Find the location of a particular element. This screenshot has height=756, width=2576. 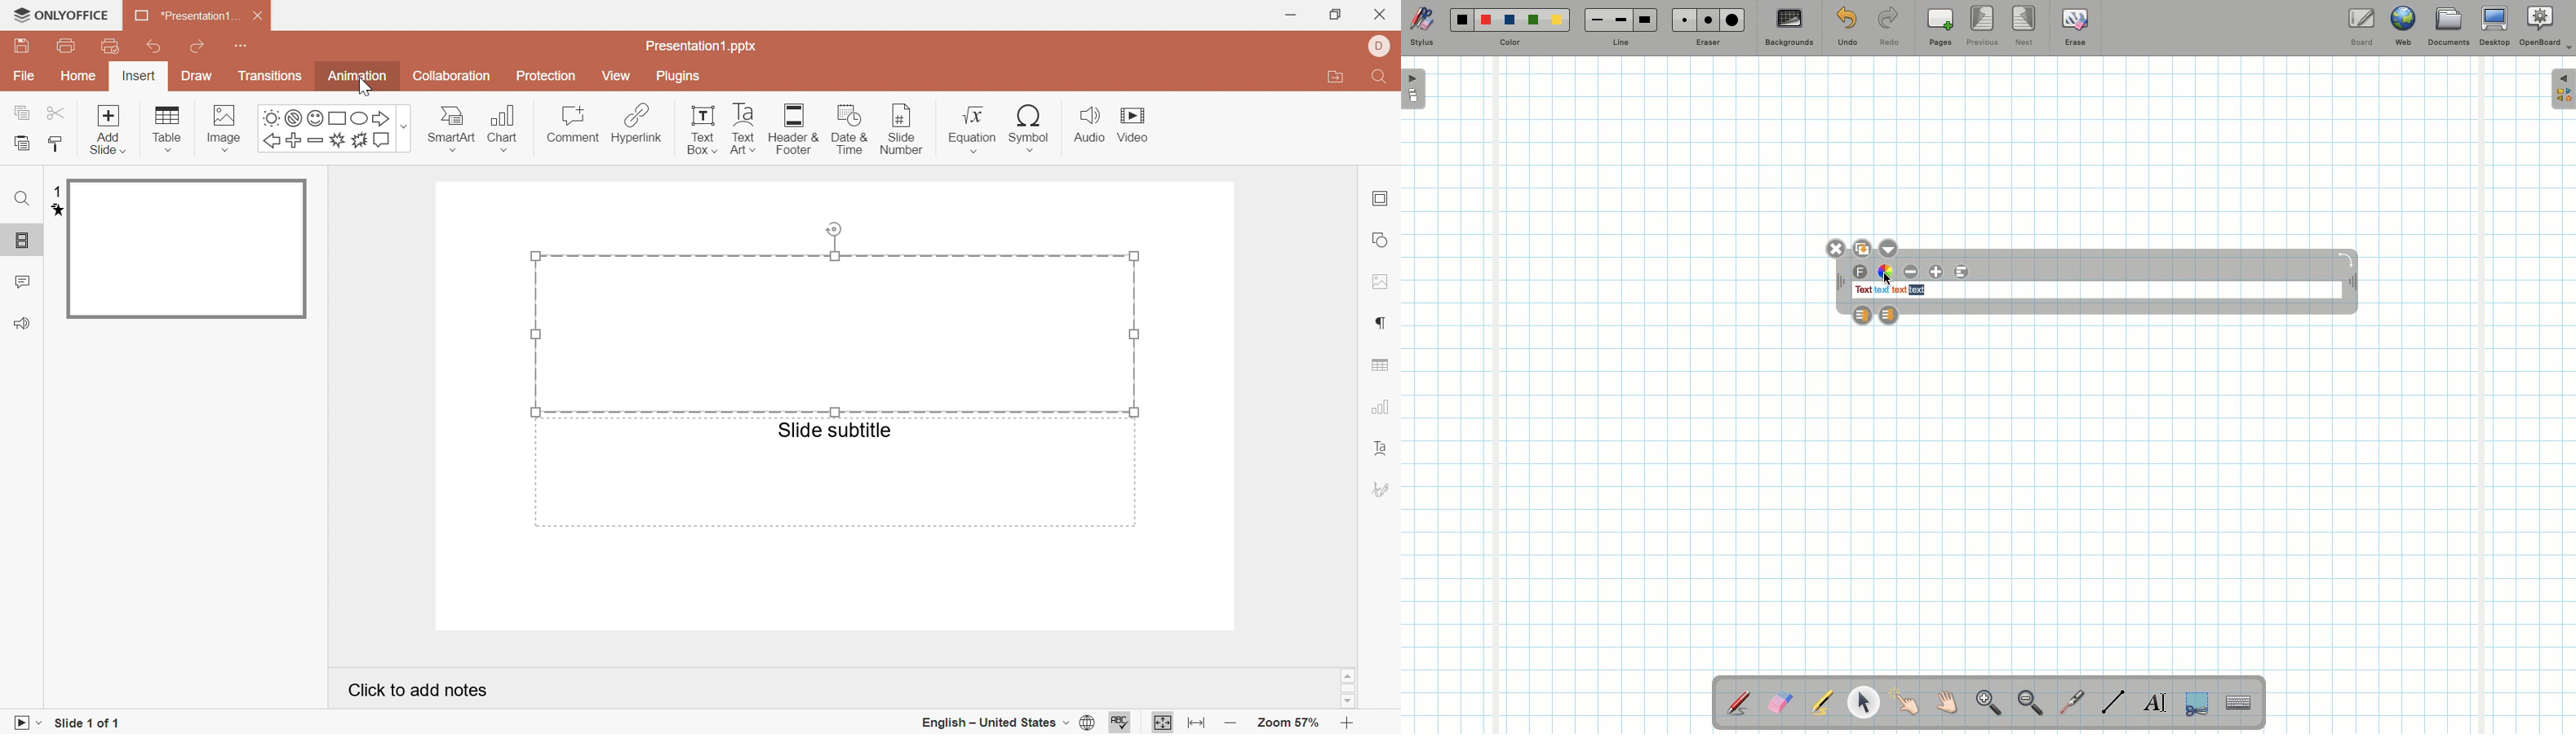

Pointer is located at coordinates (1863, 702).